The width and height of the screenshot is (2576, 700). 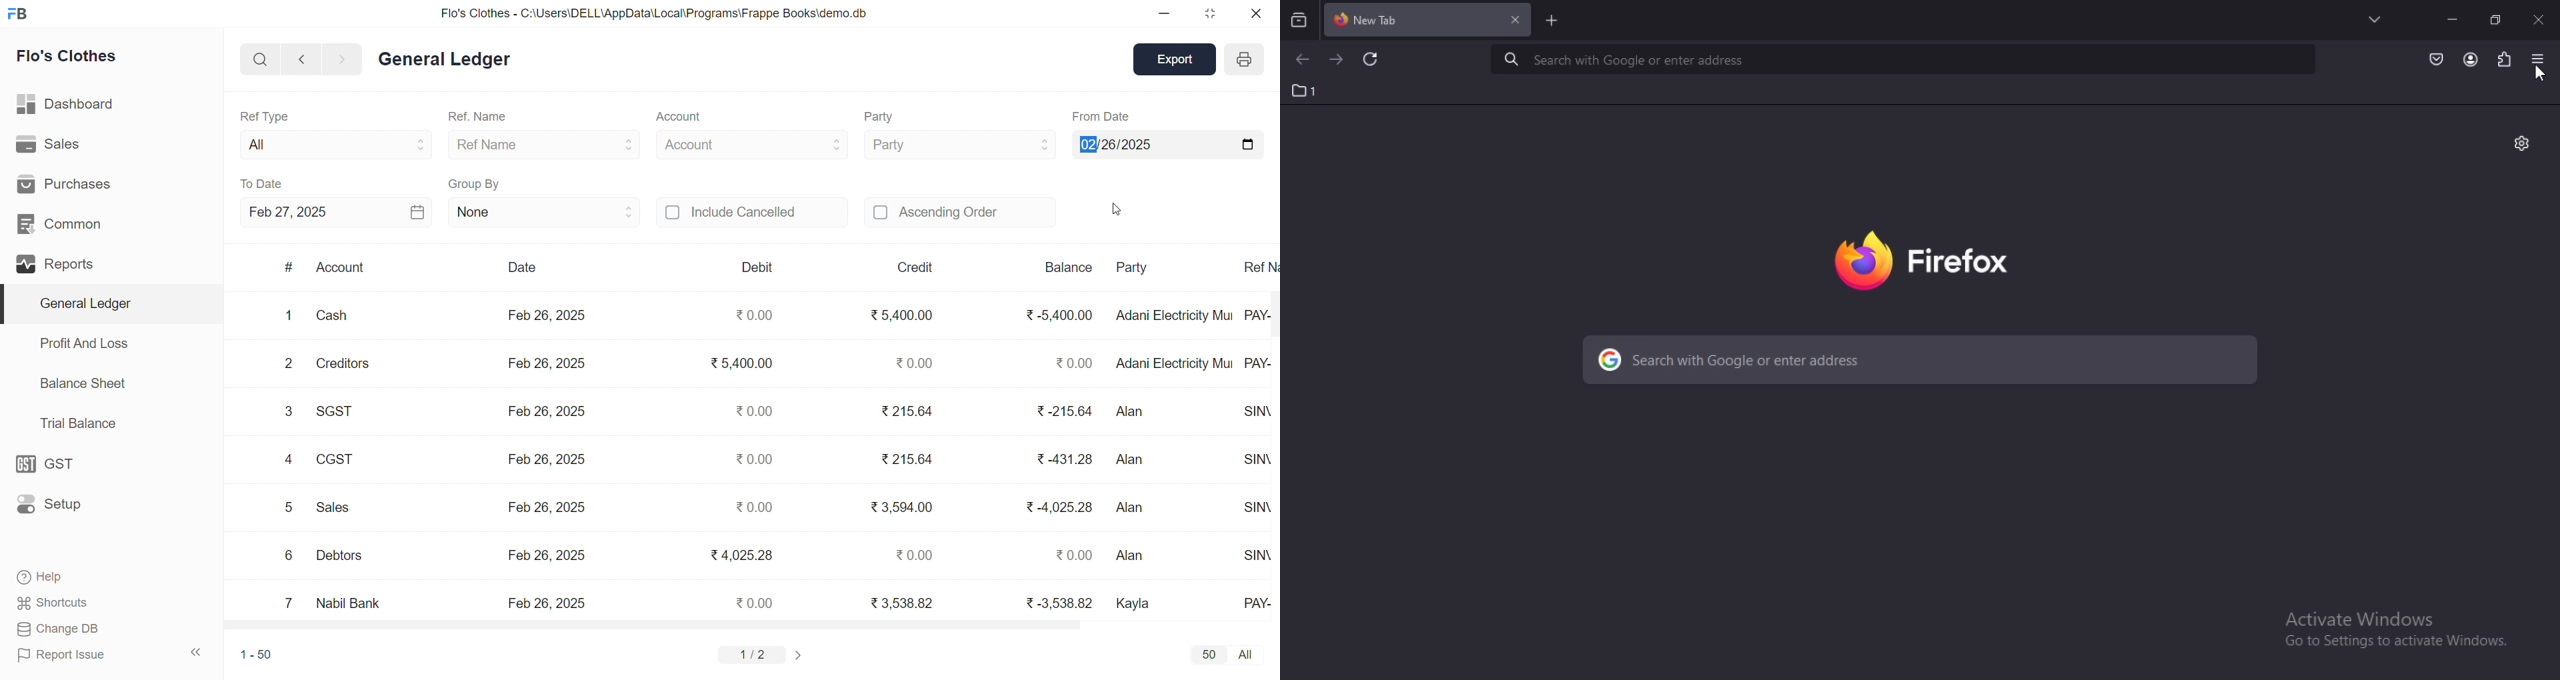 I want to click on None, so click(x=544, y=211).